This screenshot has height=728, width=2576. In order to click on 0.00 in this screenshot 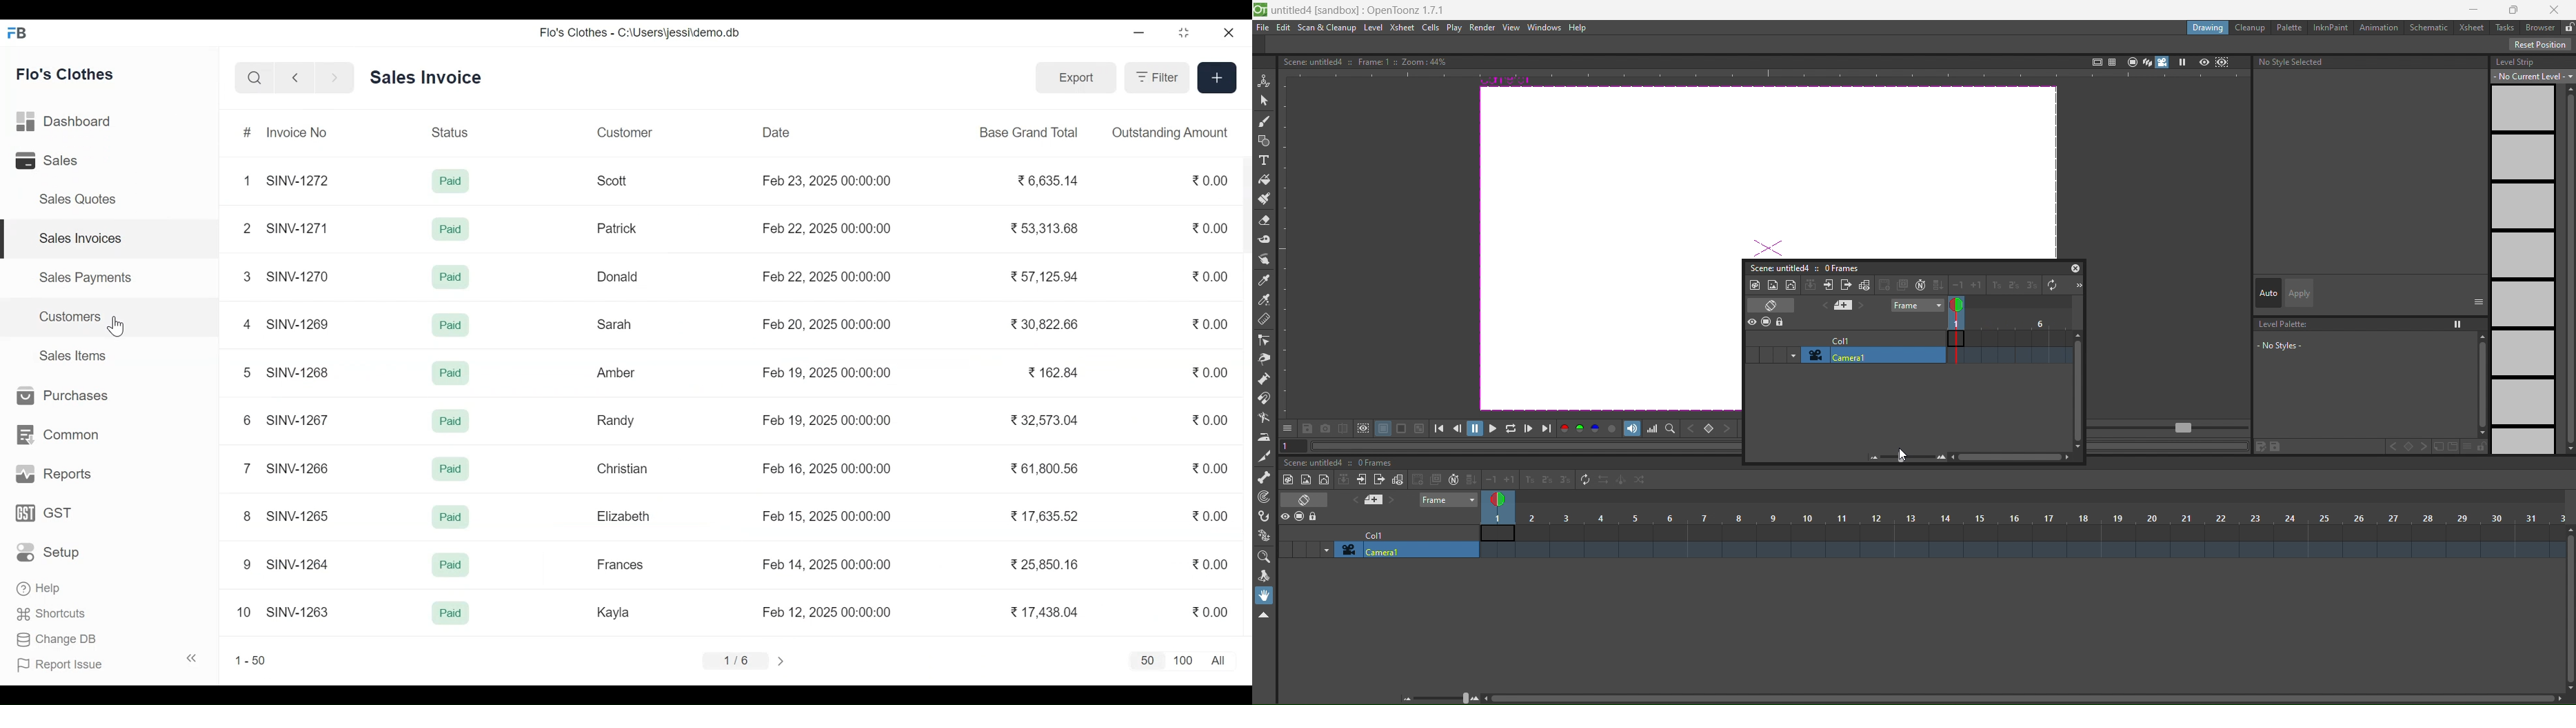, I will do `click(1210, 276)`.